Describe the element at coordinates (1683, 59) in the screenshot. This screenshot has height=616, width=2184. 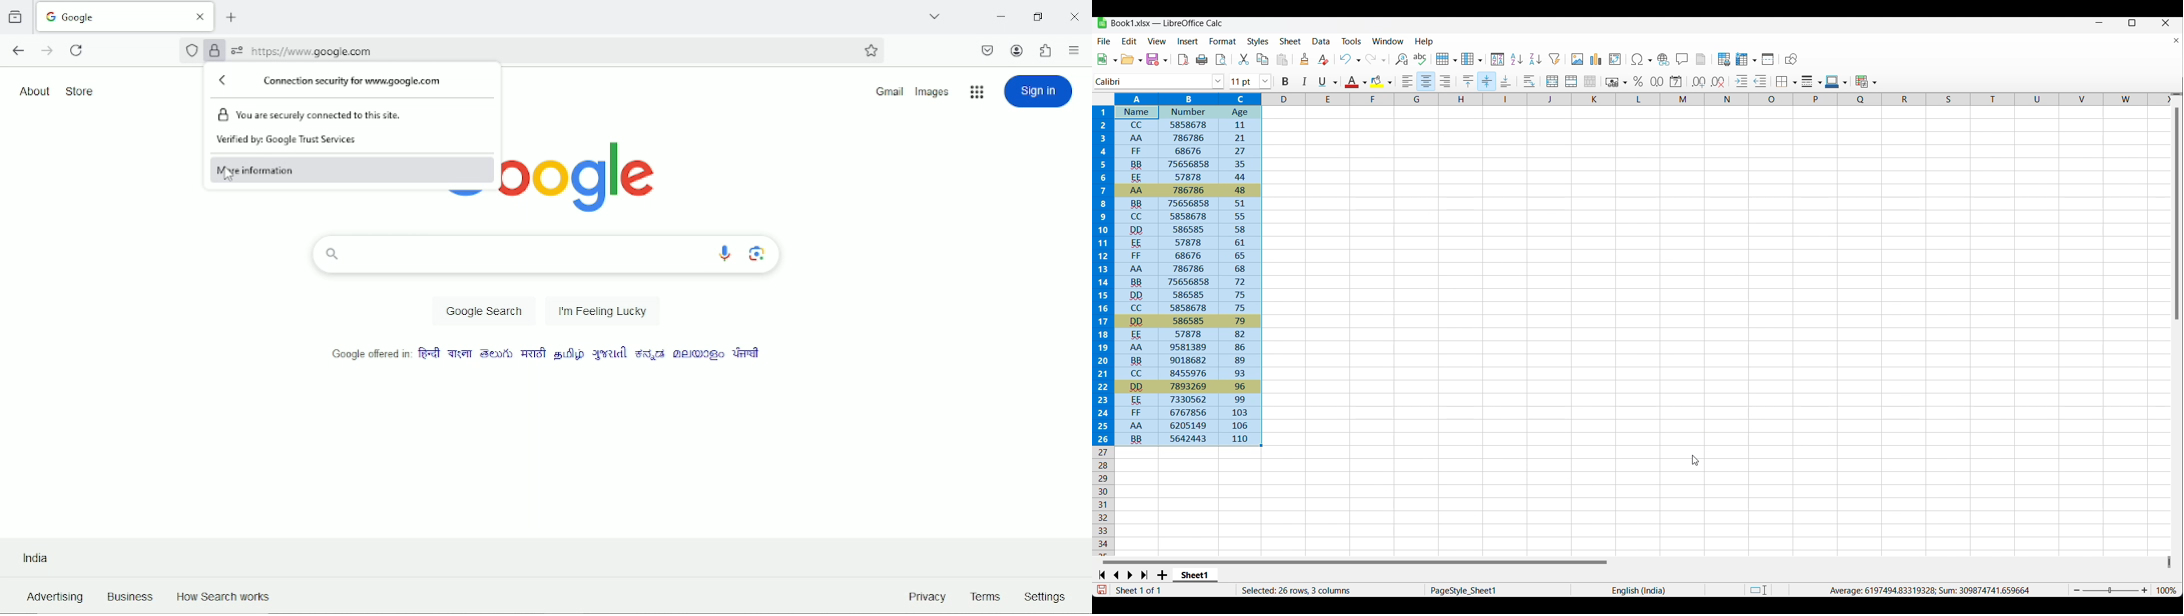
I see `Insert comment` at that location.